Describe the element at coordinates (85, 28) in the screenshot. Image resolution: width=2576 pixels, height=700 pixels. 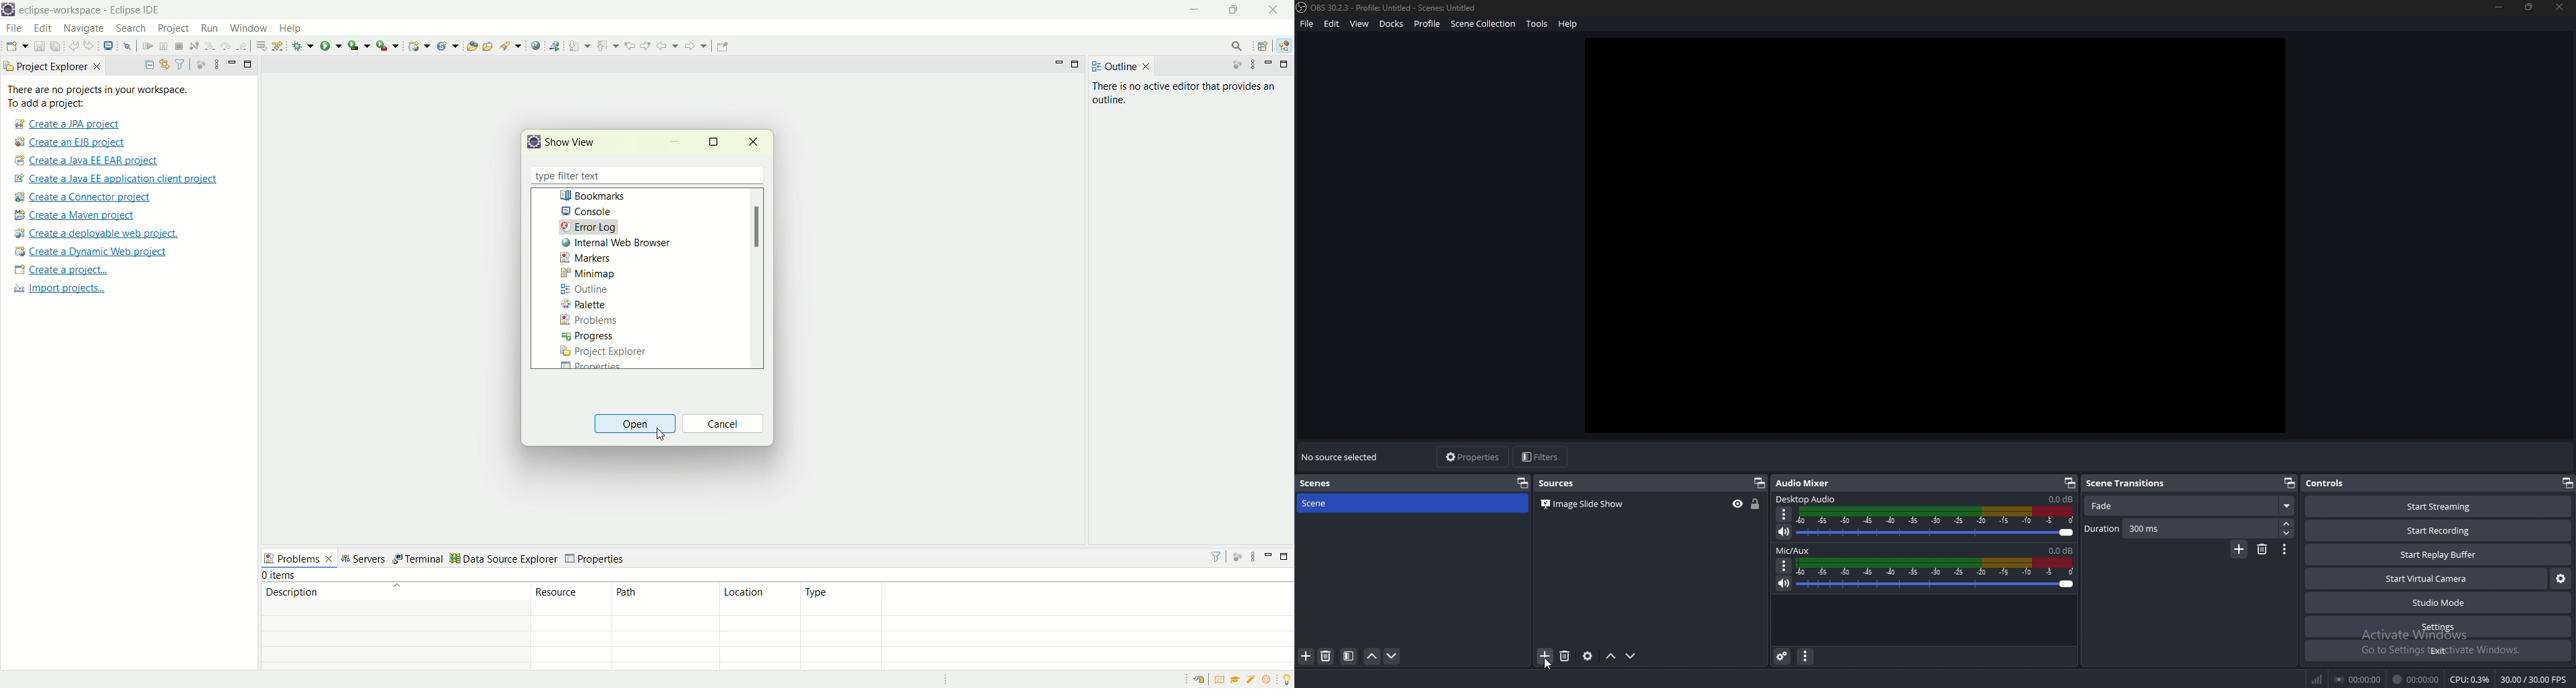
I see `navigate` at that location.